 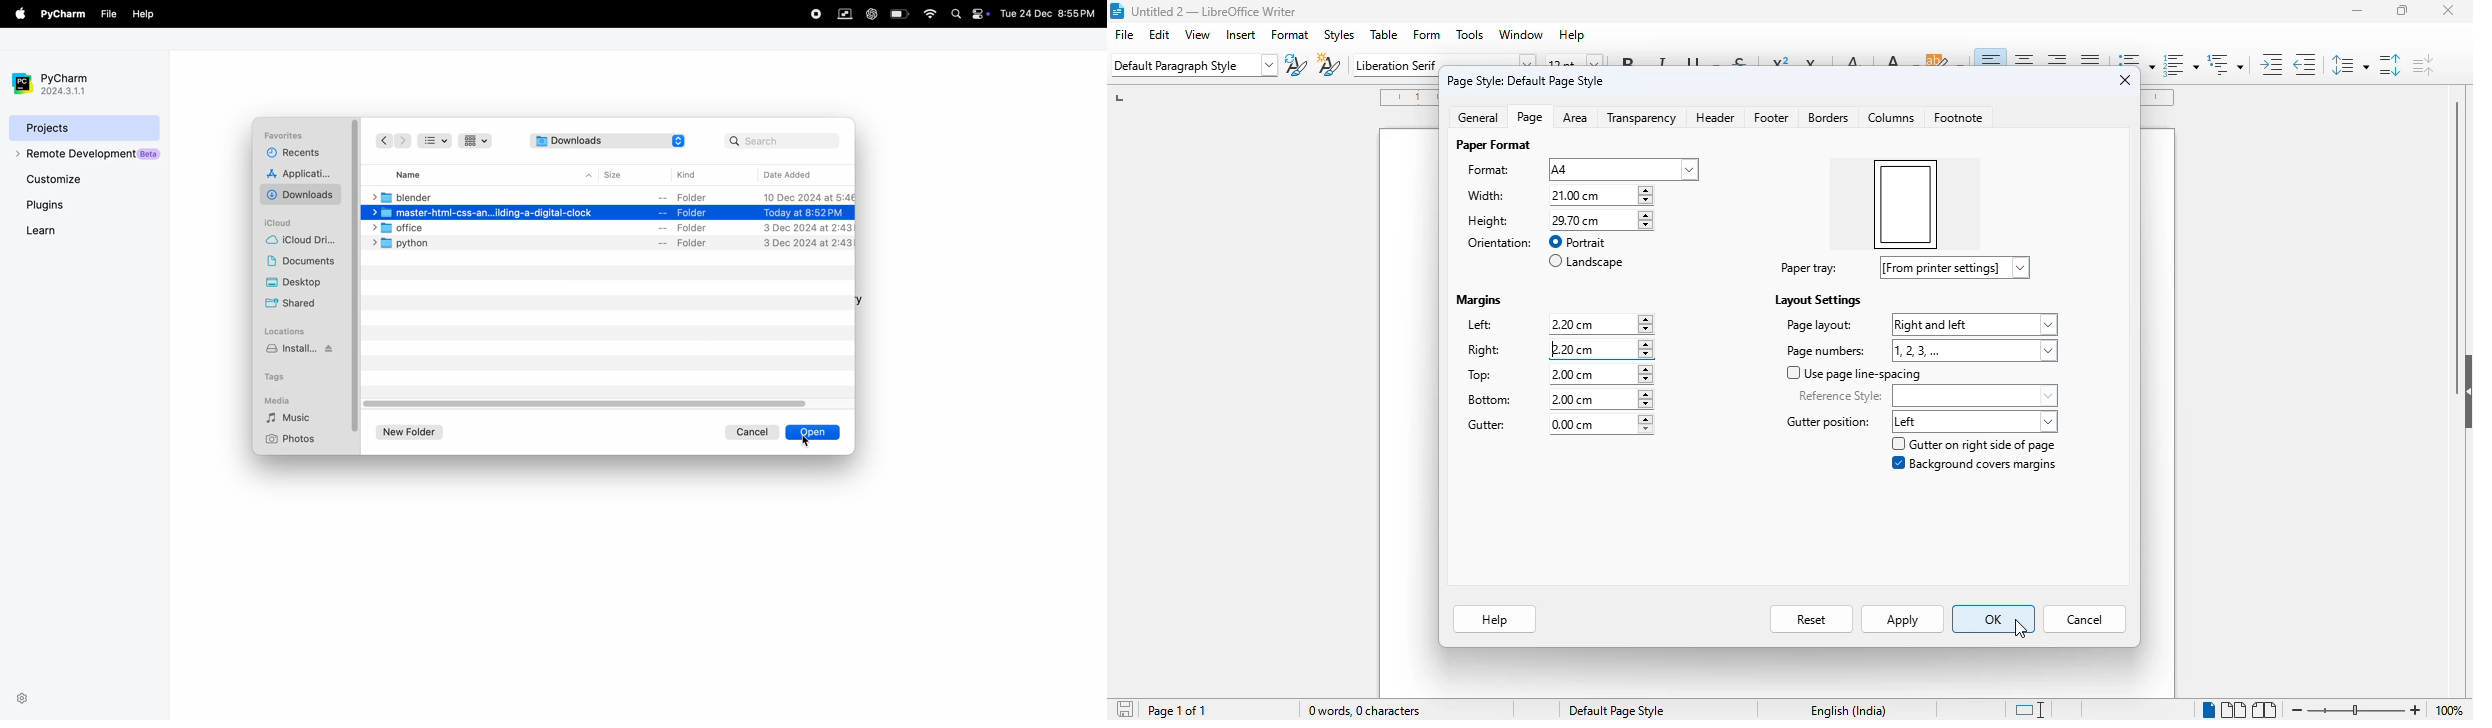 I want to click on logo, so click(x=1117, y=11).